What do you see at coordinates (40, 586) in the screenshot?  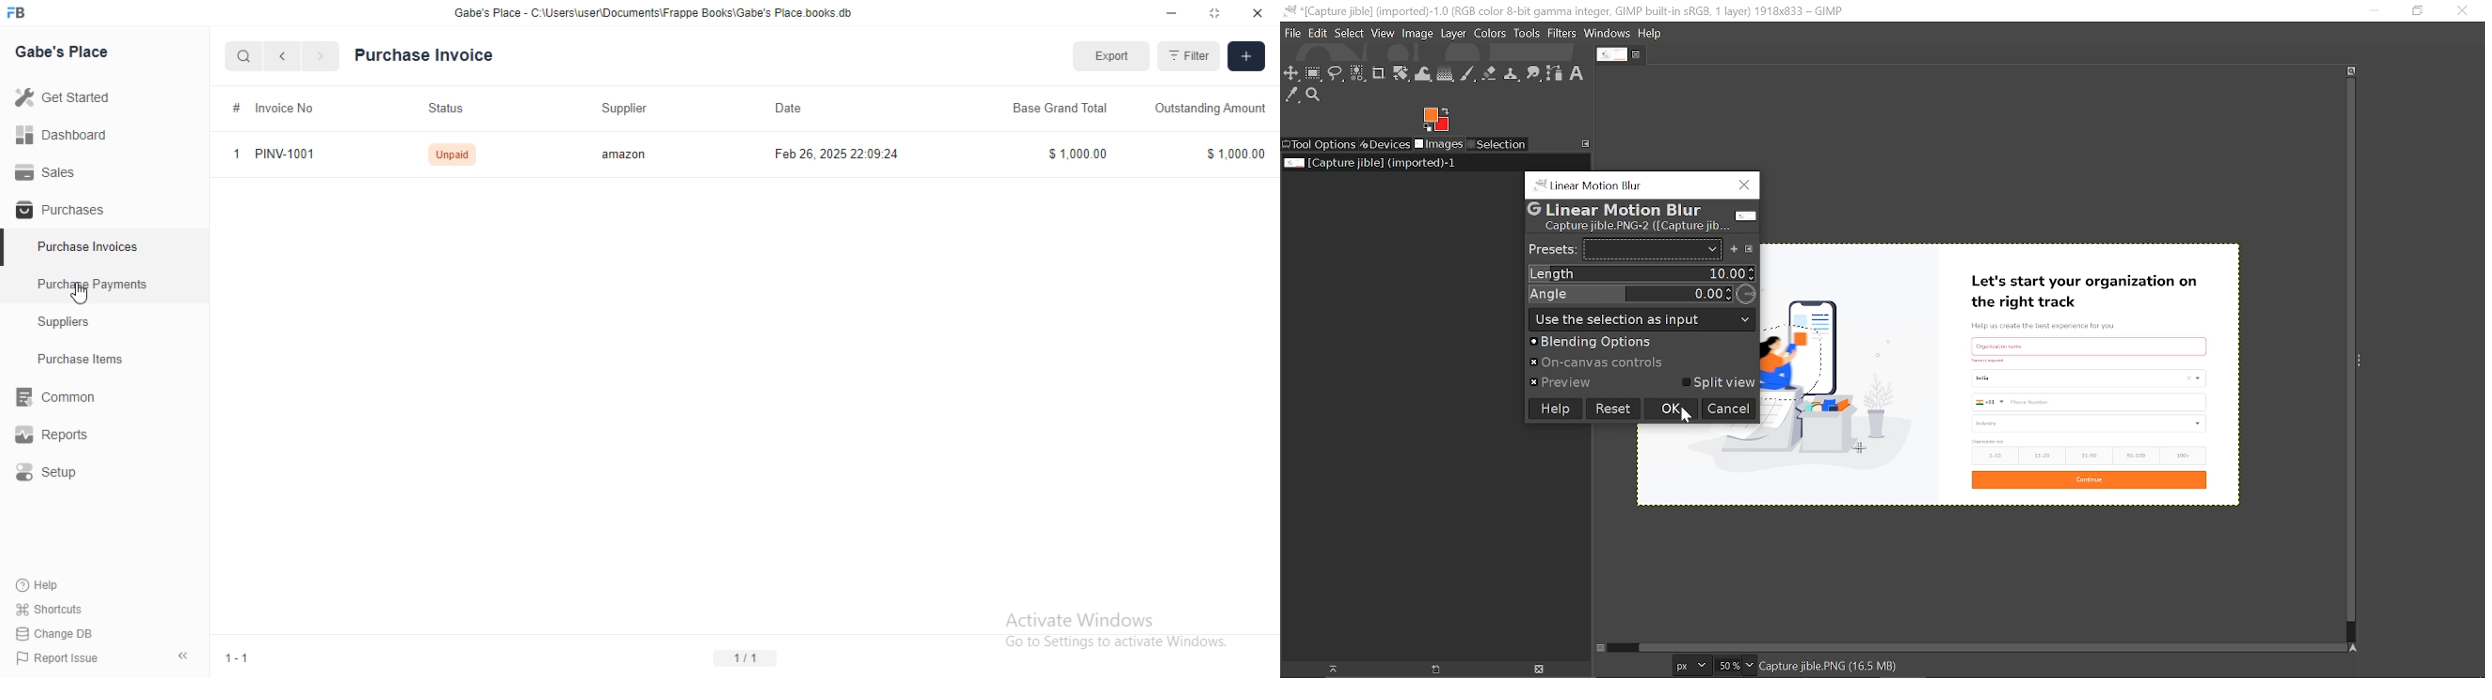 I see `Help` at bounding box center [40, 586].